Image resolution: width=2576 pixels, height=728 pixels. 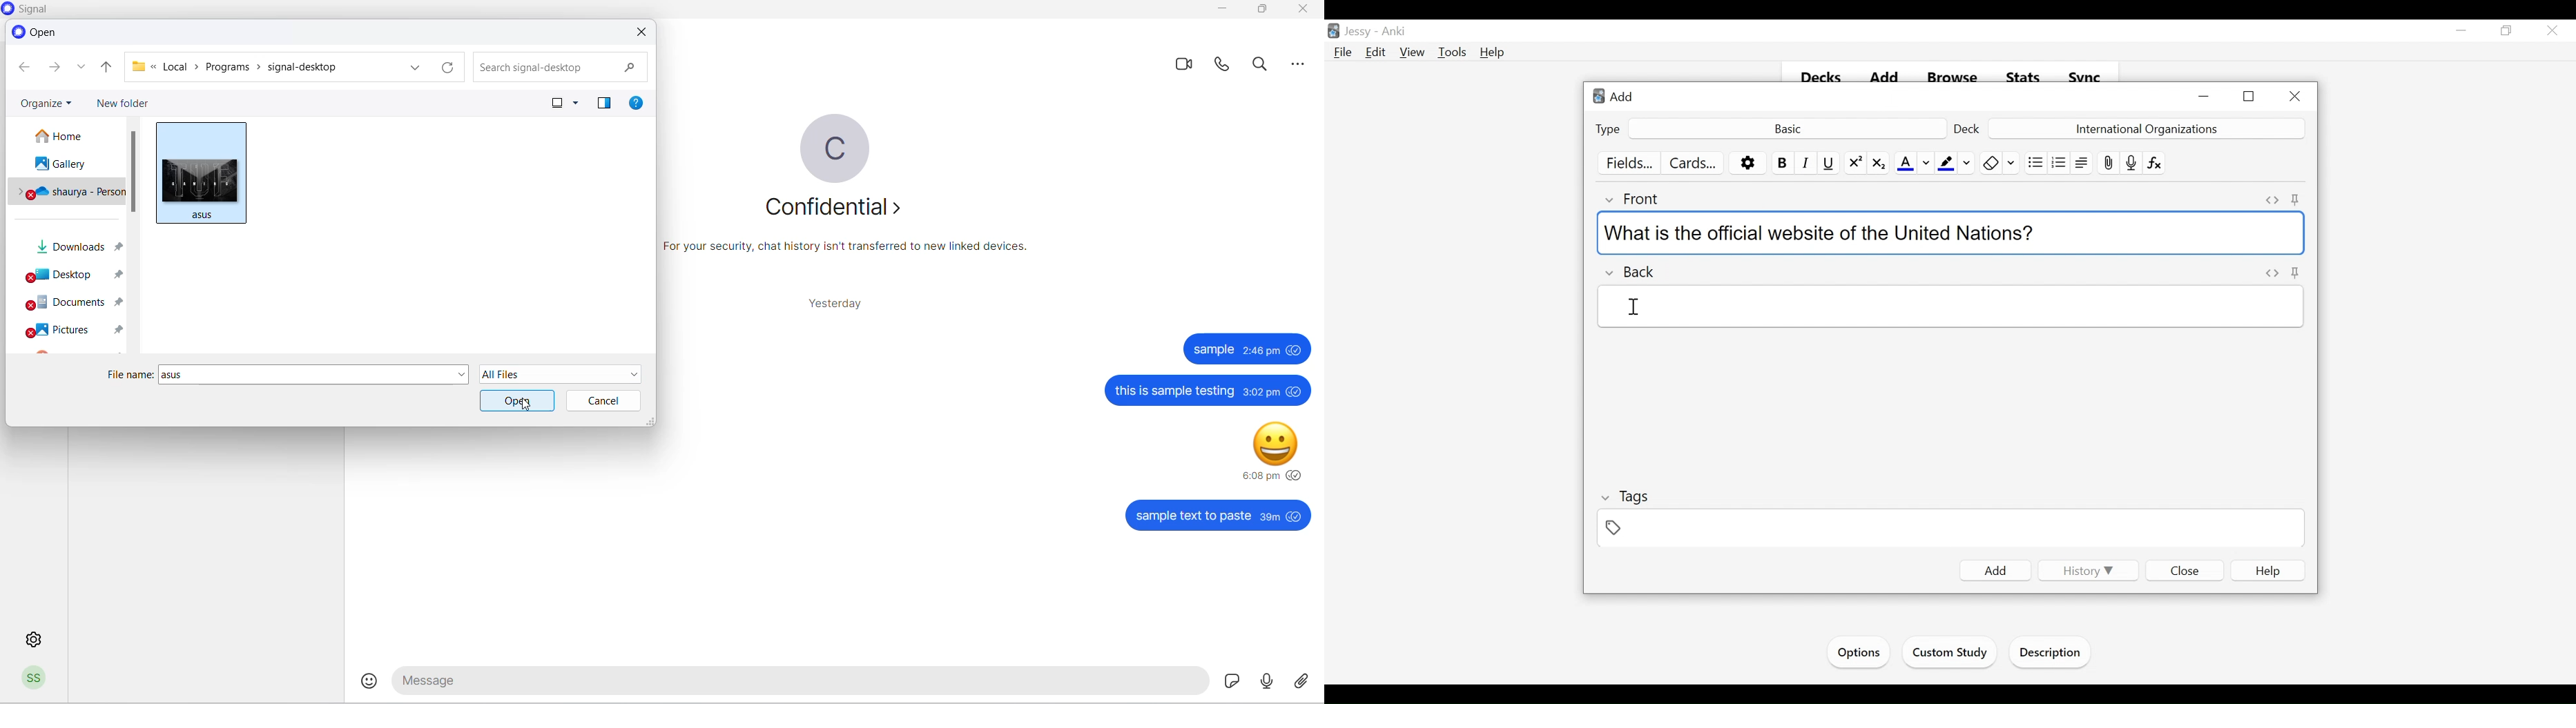 I want to click on Toggle HTML Editor, so click(x=2272, y=272).